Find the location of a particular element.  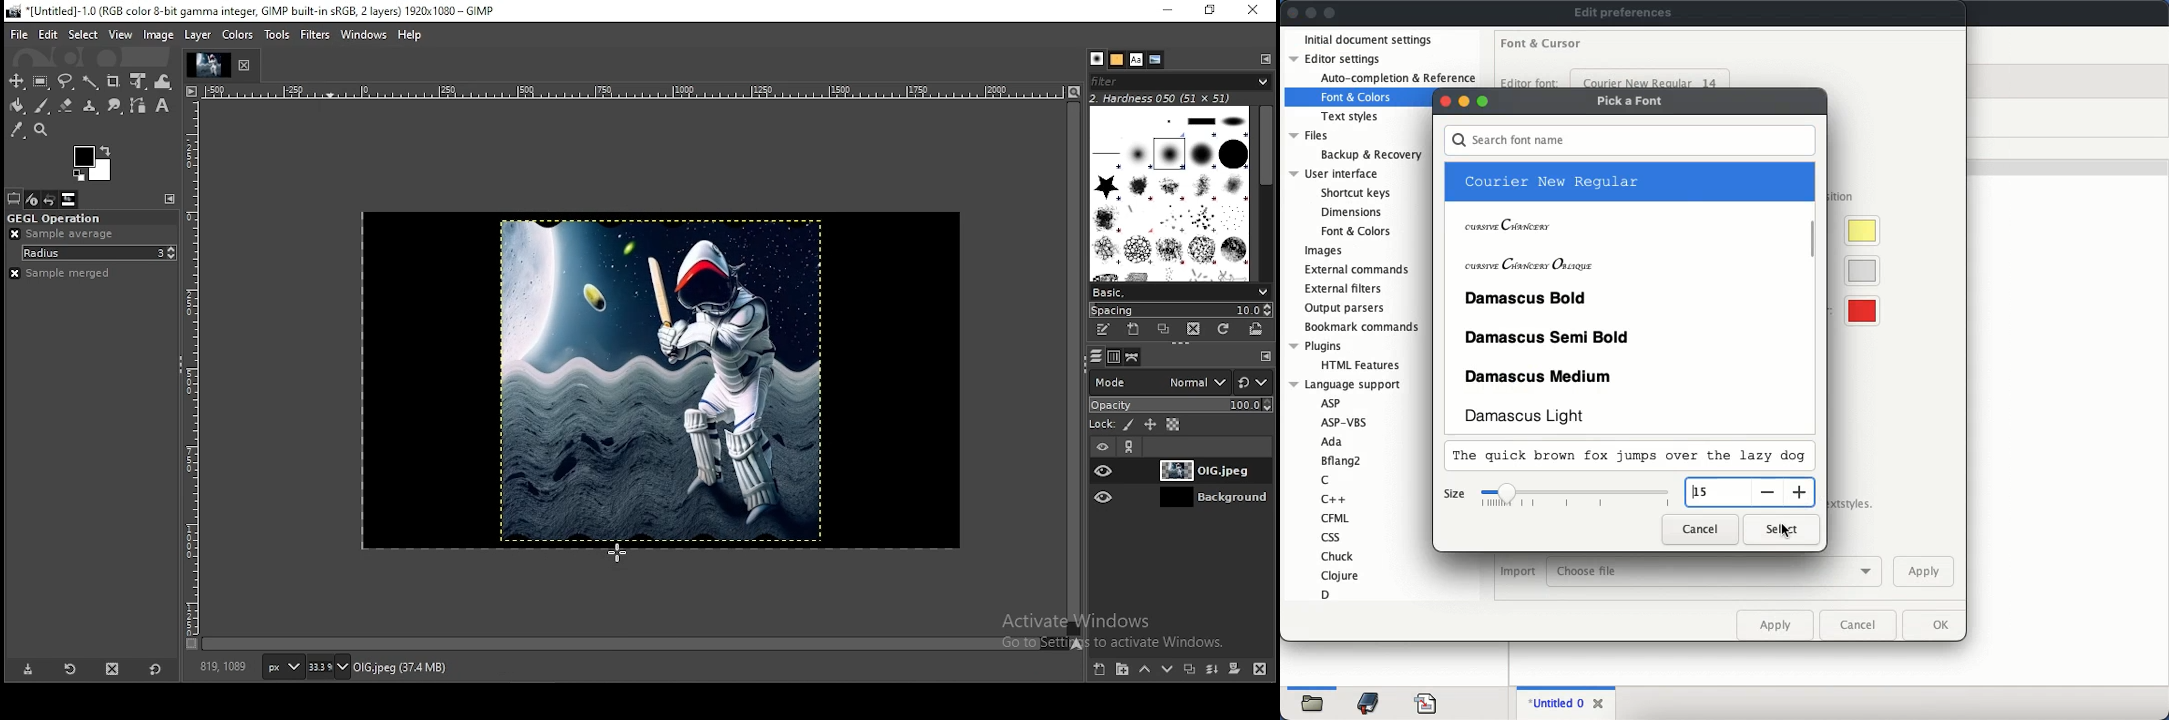

css is located at coordinates (1329, 537).